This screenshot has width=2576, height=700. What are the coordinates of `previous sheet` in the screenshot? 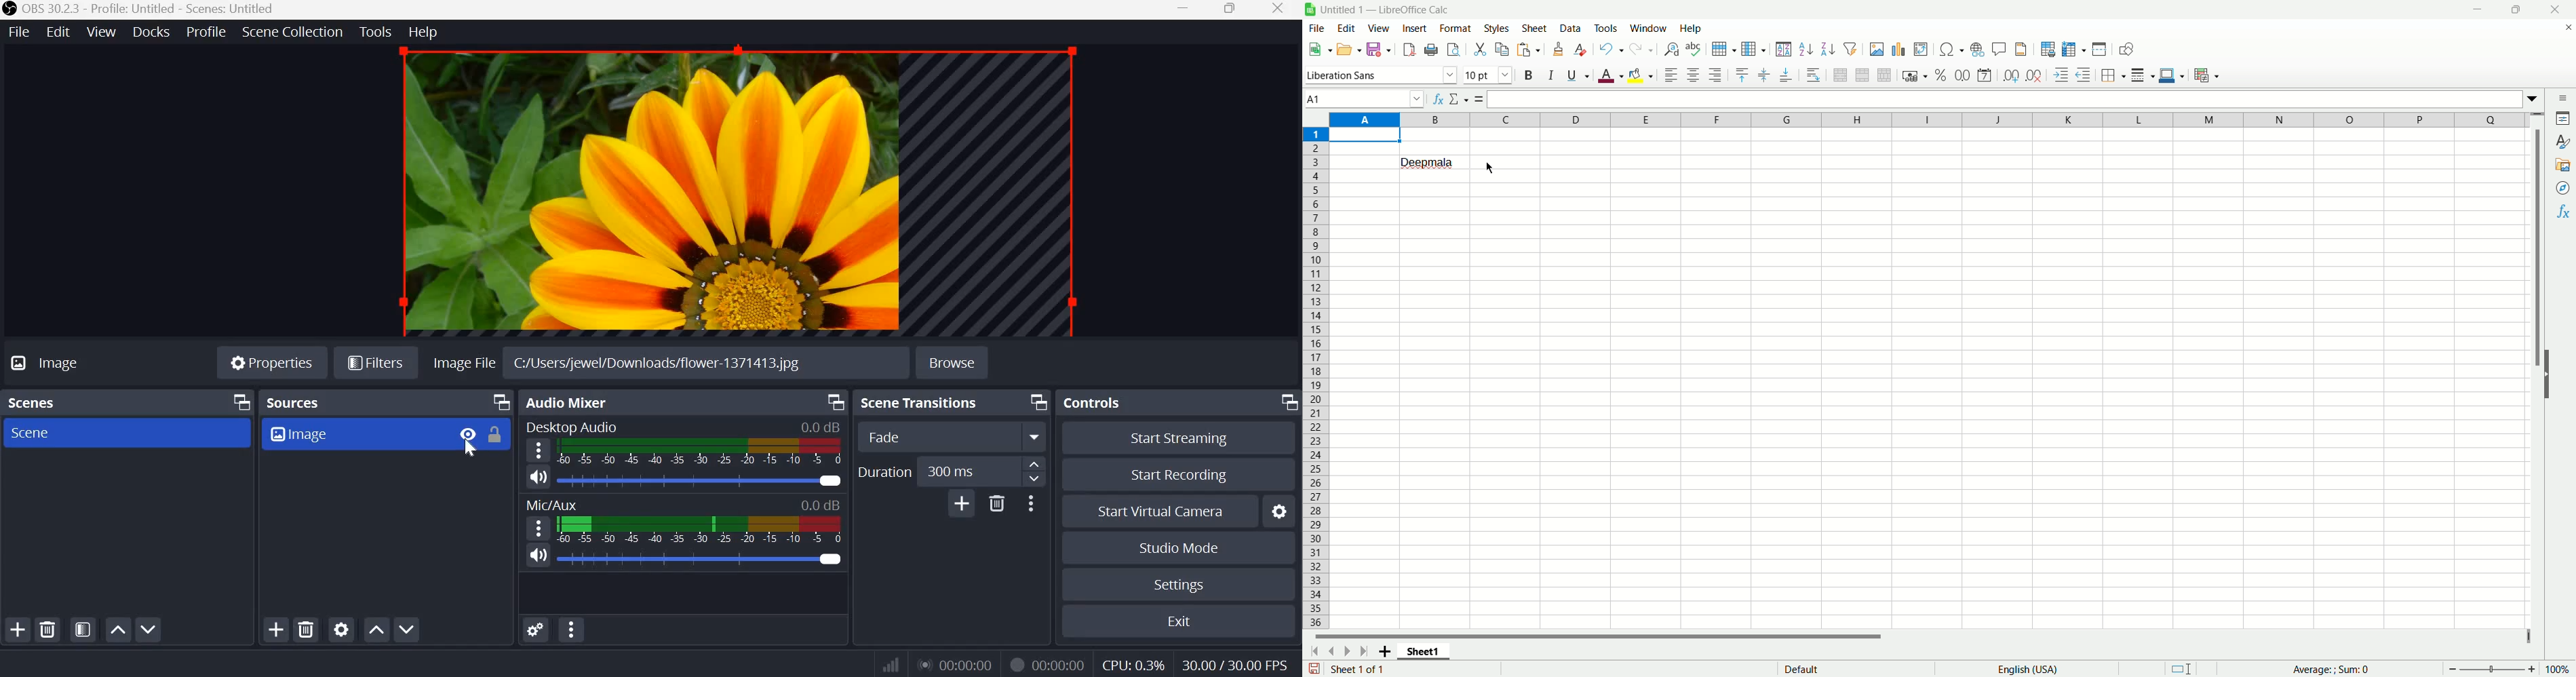 It's located at (1331, 652).